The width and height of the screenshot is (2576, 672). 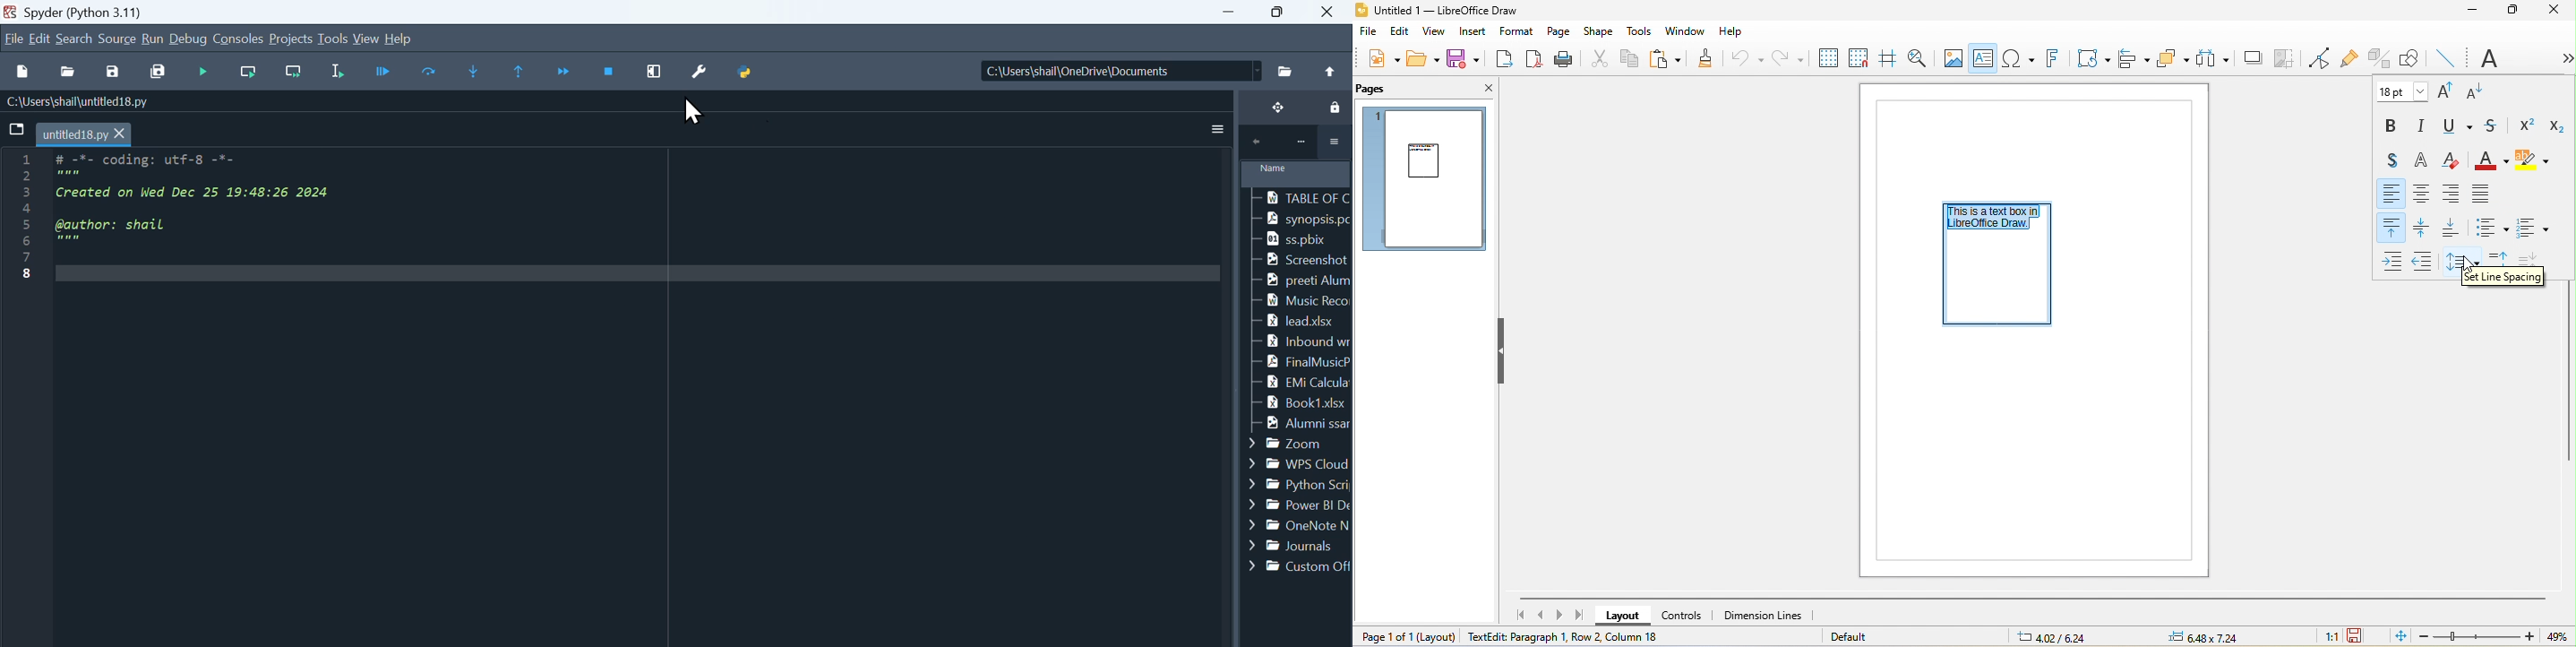 I want to click on c:/users/shail/onedrive/document, so click(x=1108, y=71).